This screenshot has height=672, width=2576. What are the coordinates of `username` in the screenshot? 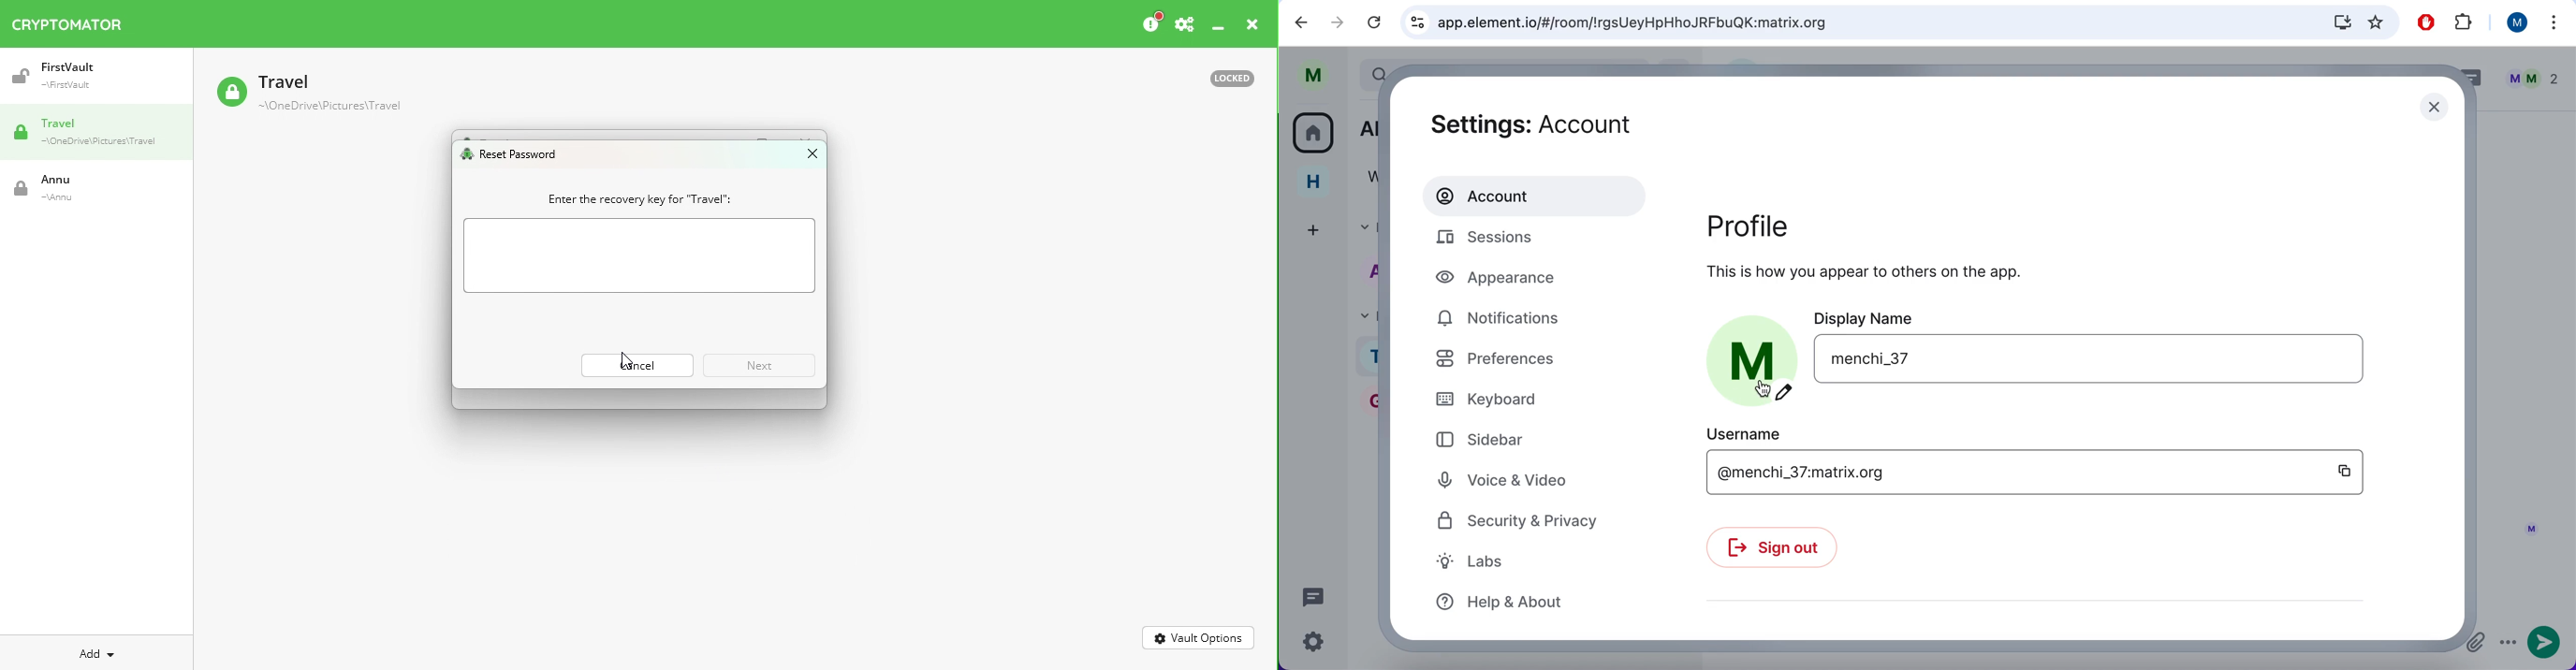 It's located at (1968, 472).